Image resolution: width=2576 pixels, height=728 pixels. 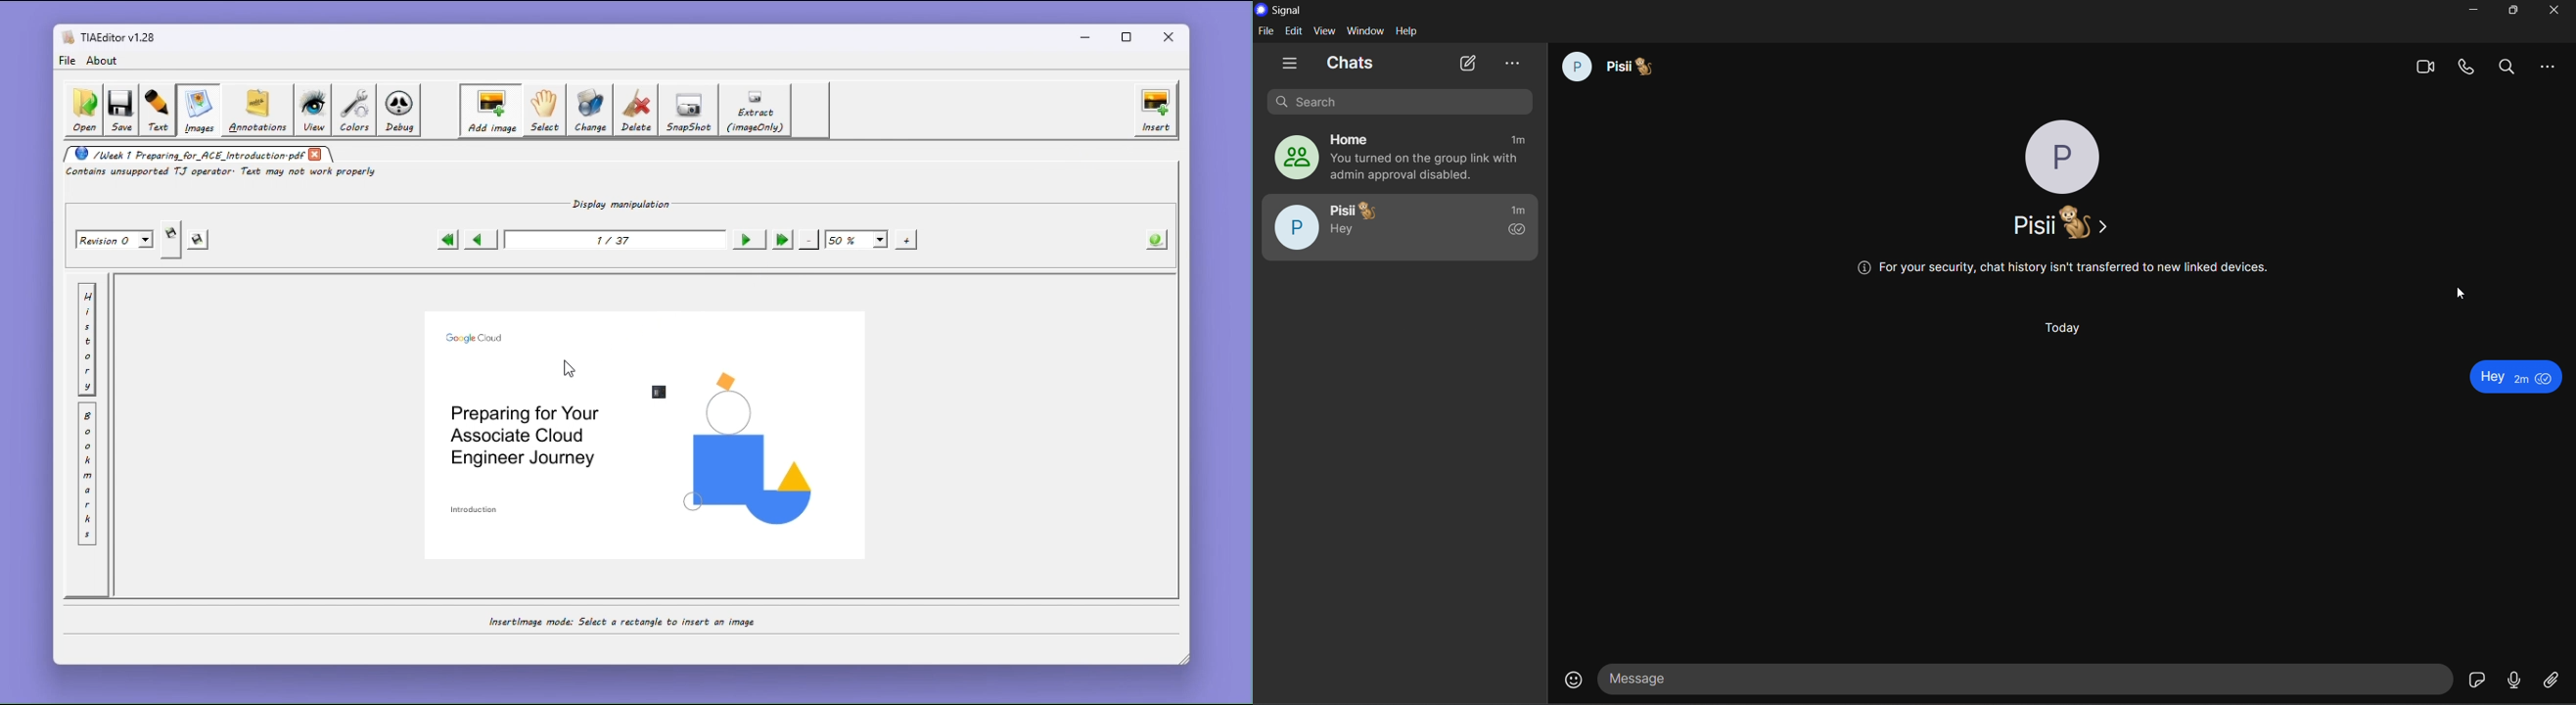 What do you see at coordinates (2552, 679) in the screenshot?
I see `file share` at bounding box center [2552, 679].